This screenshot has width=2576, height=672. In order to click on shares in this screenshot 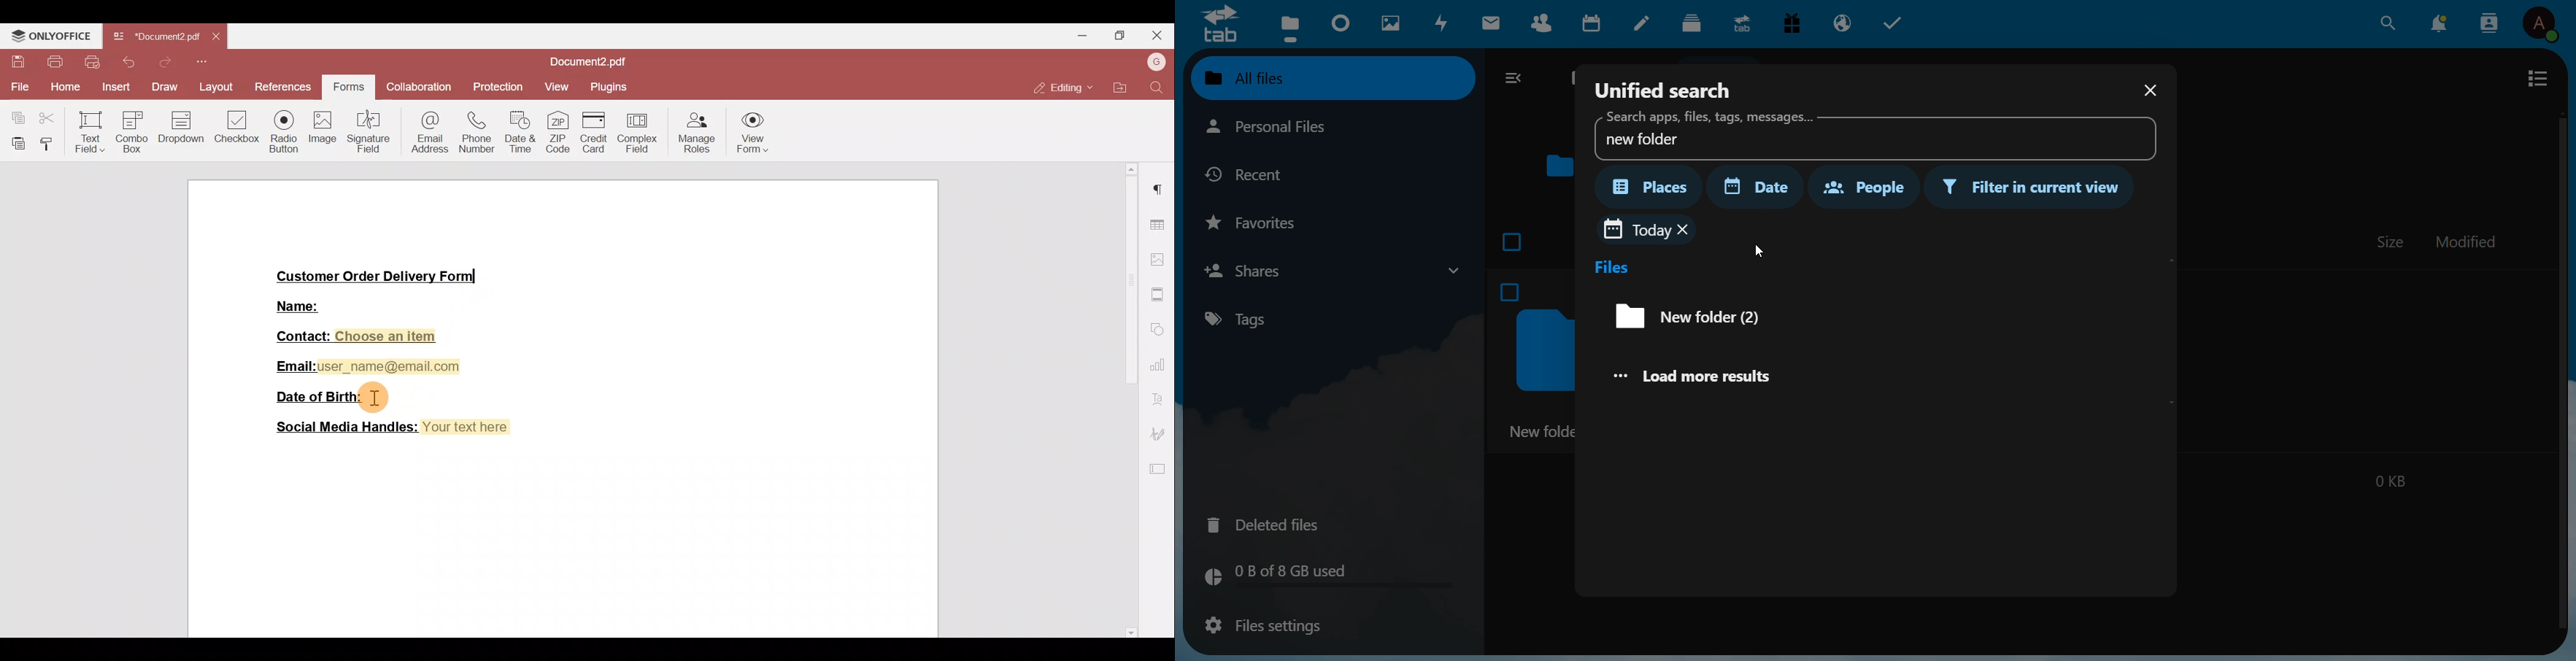, I will do `click(1331, 270)`.